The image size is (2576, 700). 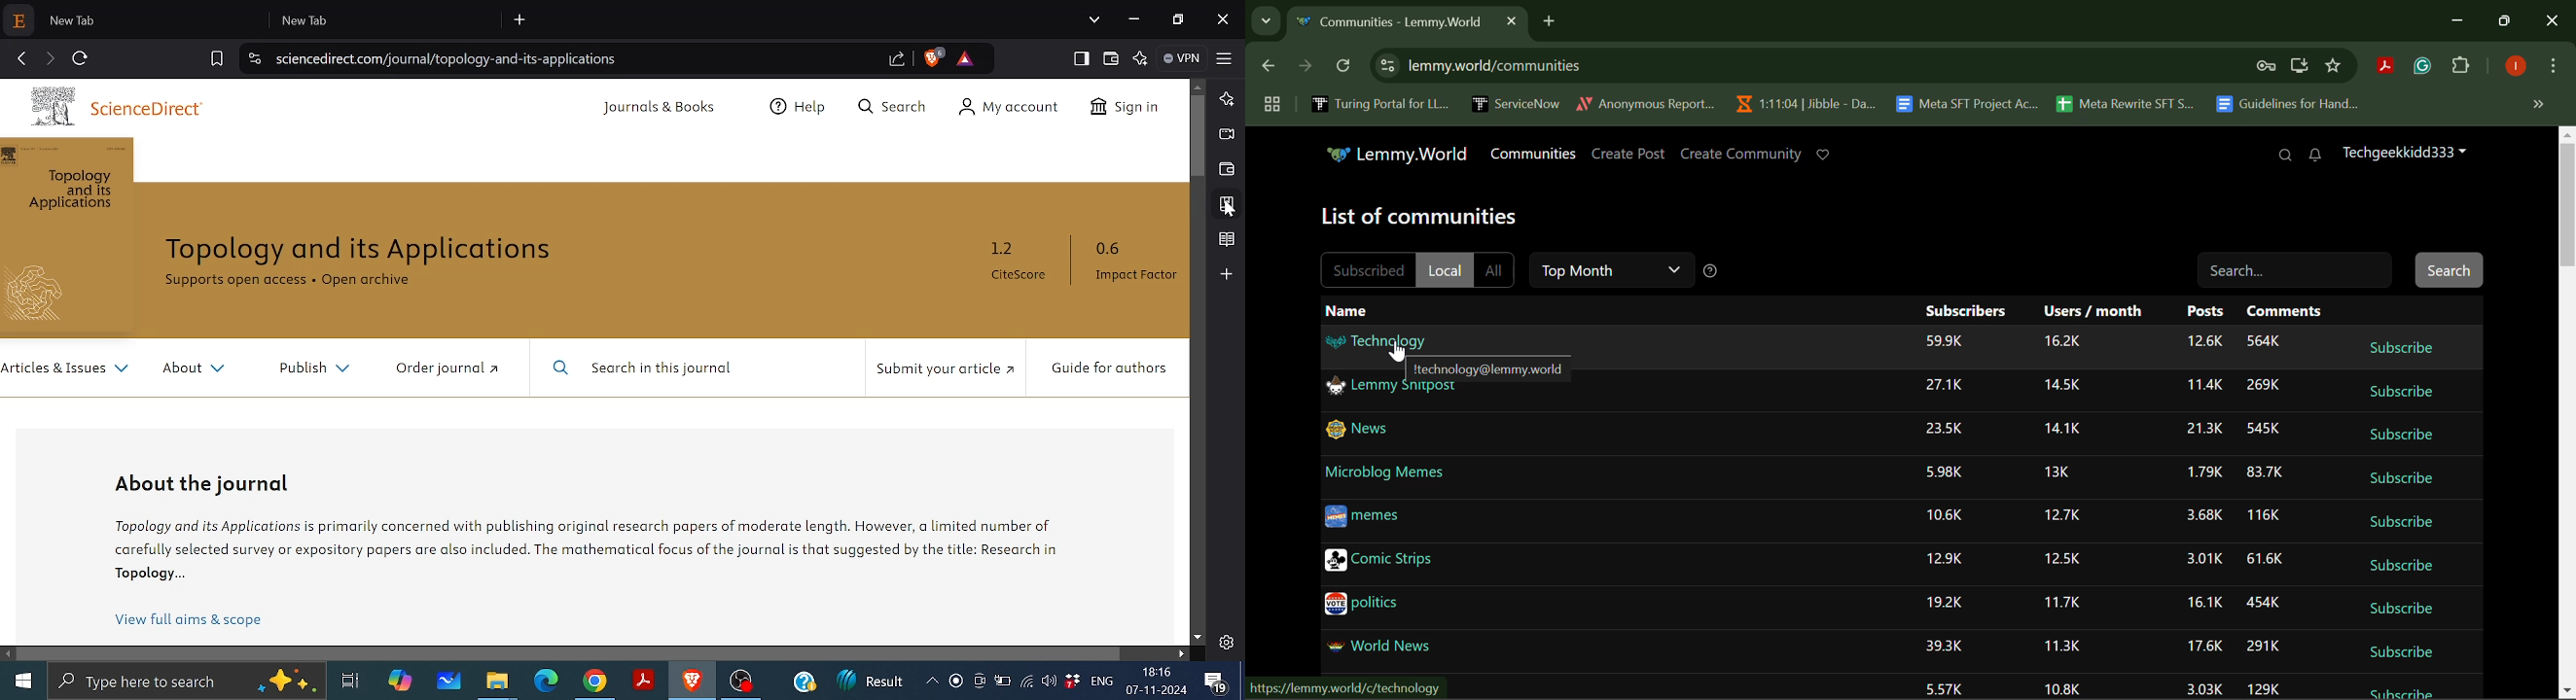 What do you see at coordinates (1272, 103) in the screenshot?
I see `Group Tabs` at bounding box center [1272, 103].